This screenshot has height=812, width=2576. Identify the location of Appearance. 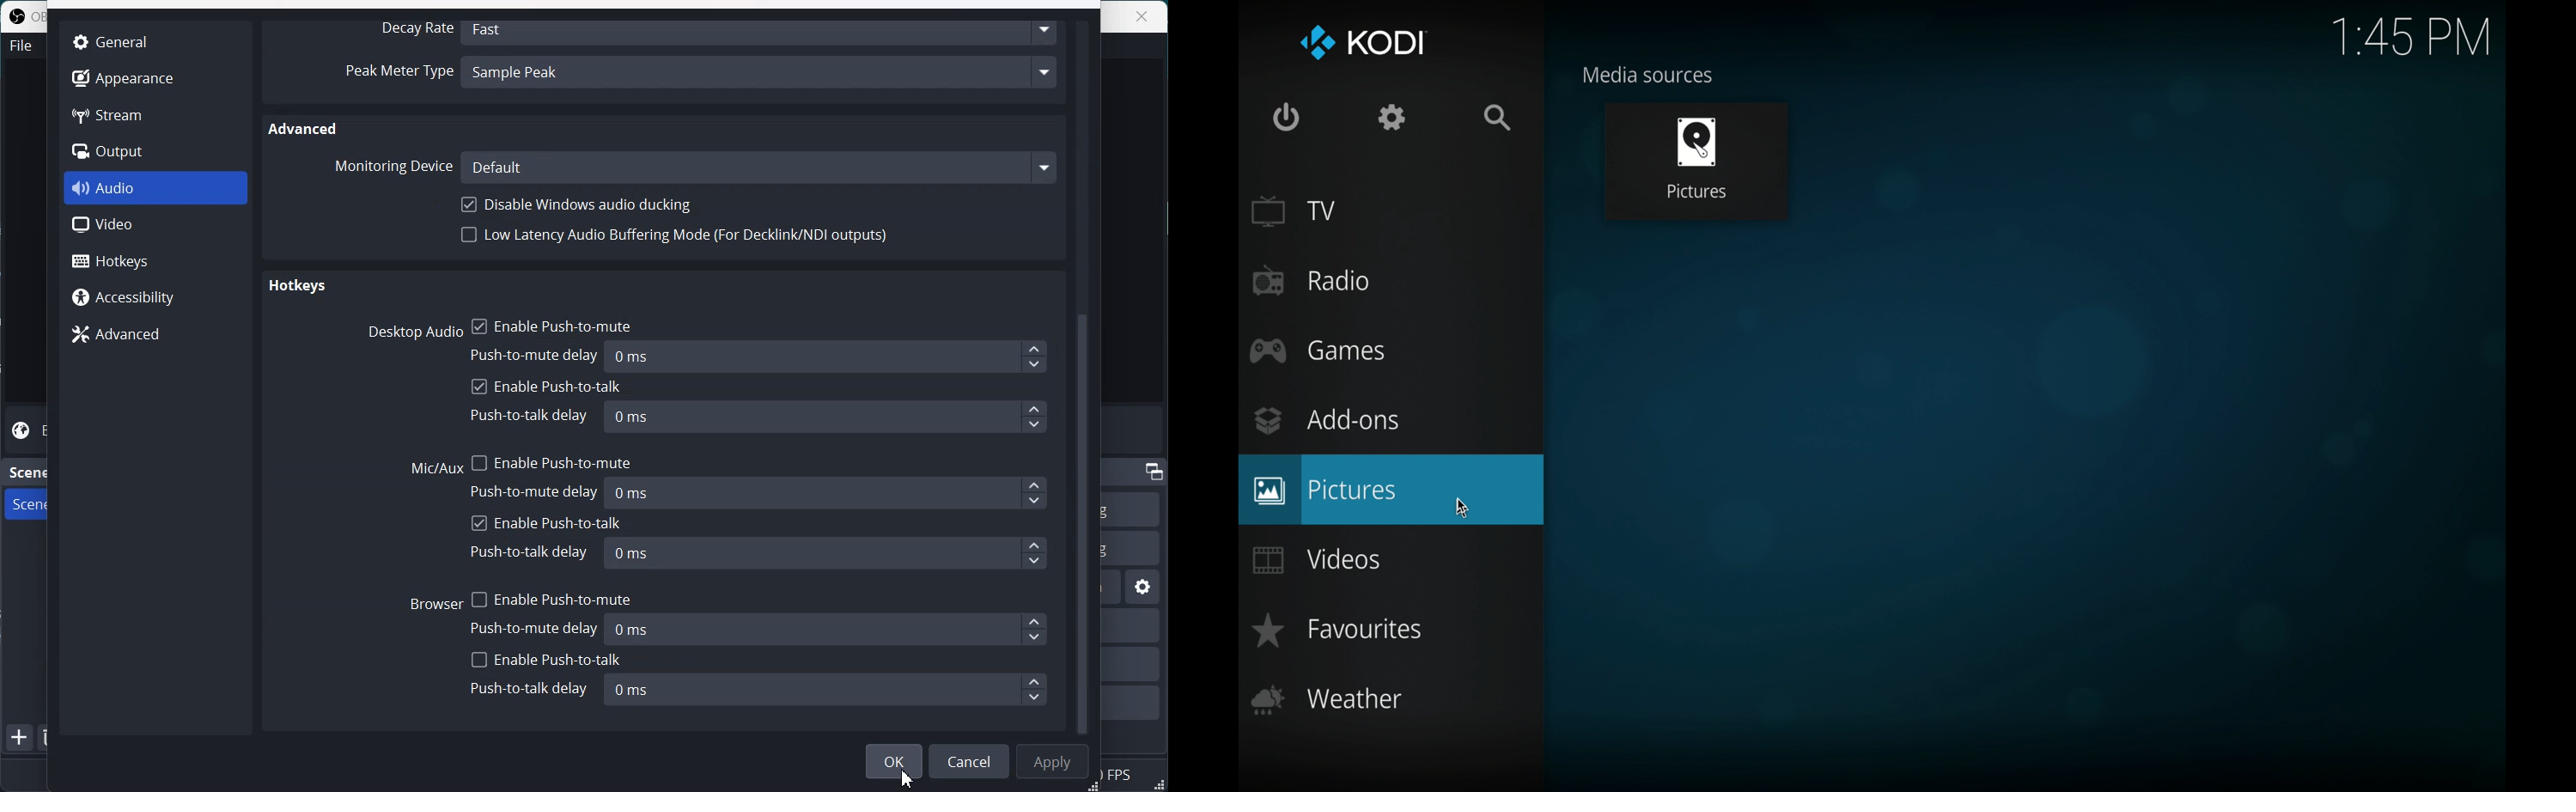
(122, 76).